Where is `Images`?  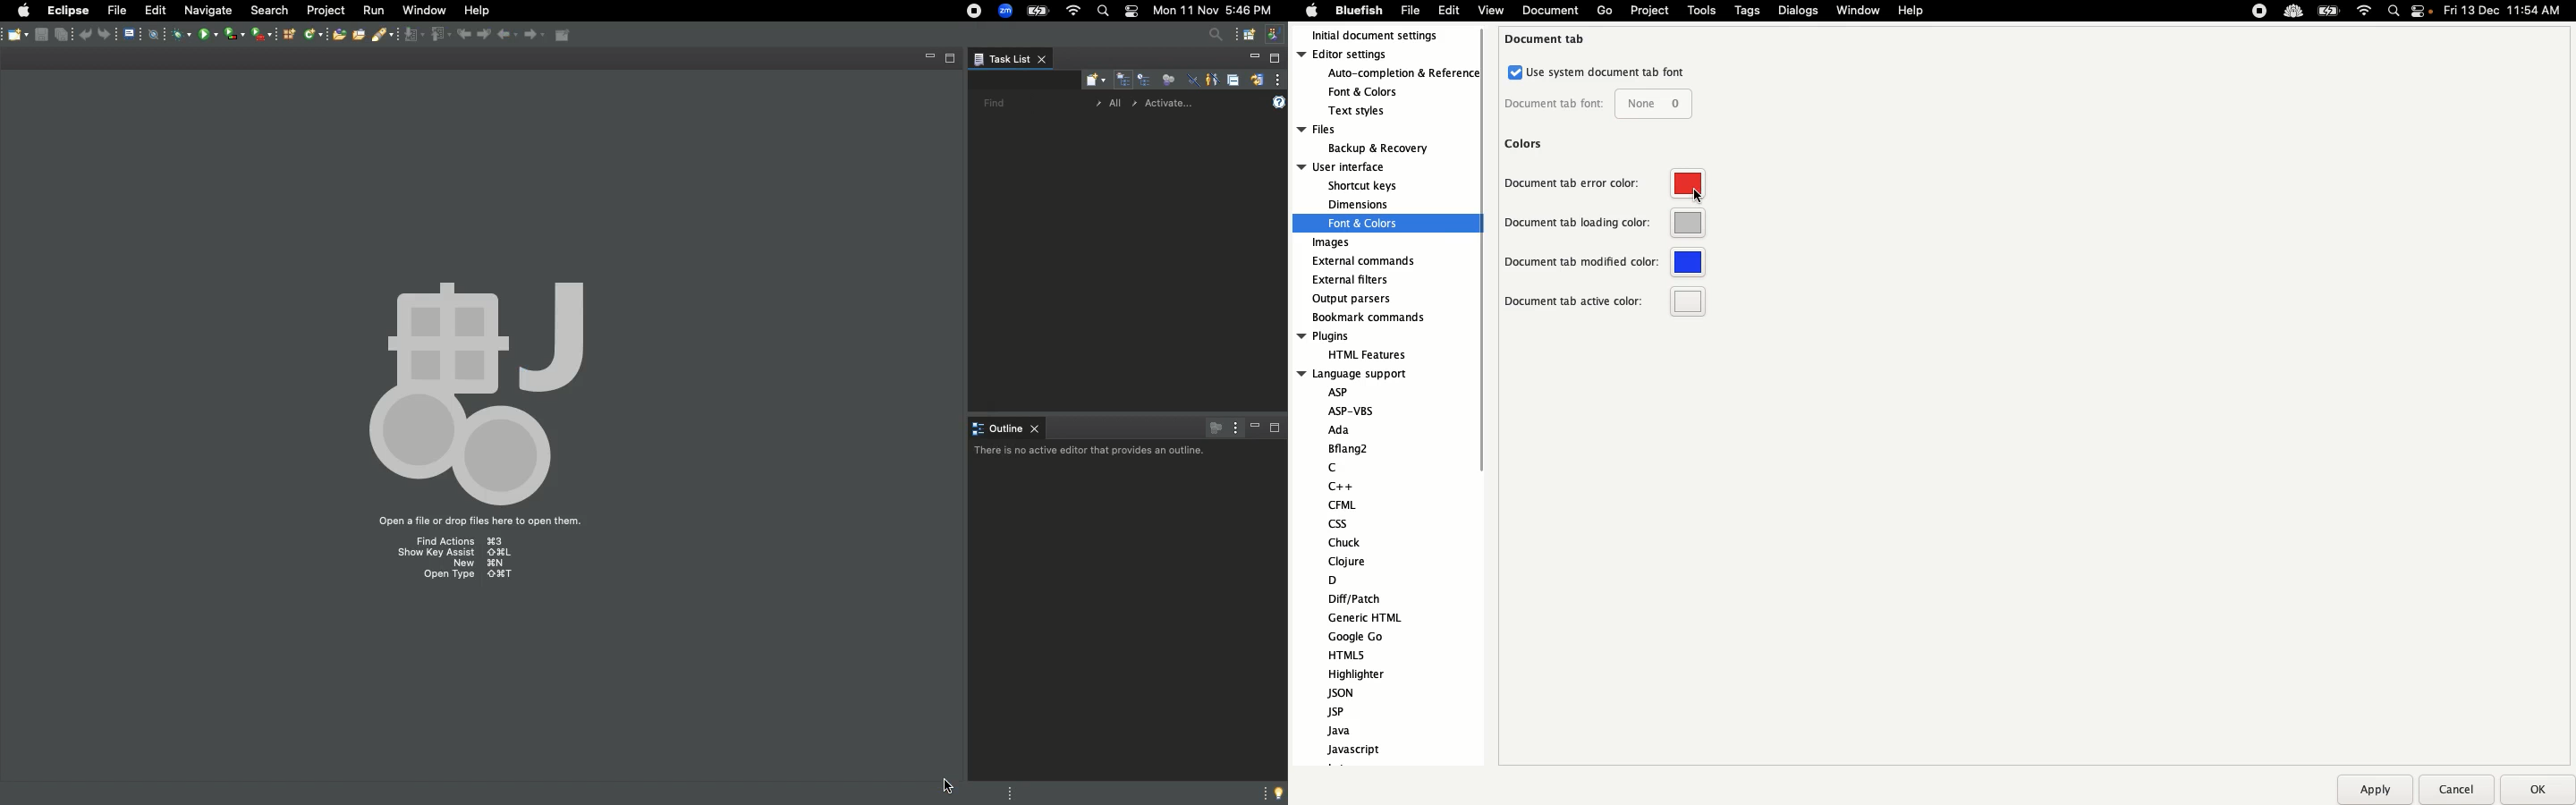 Images is located at coordinates (1333, 243).